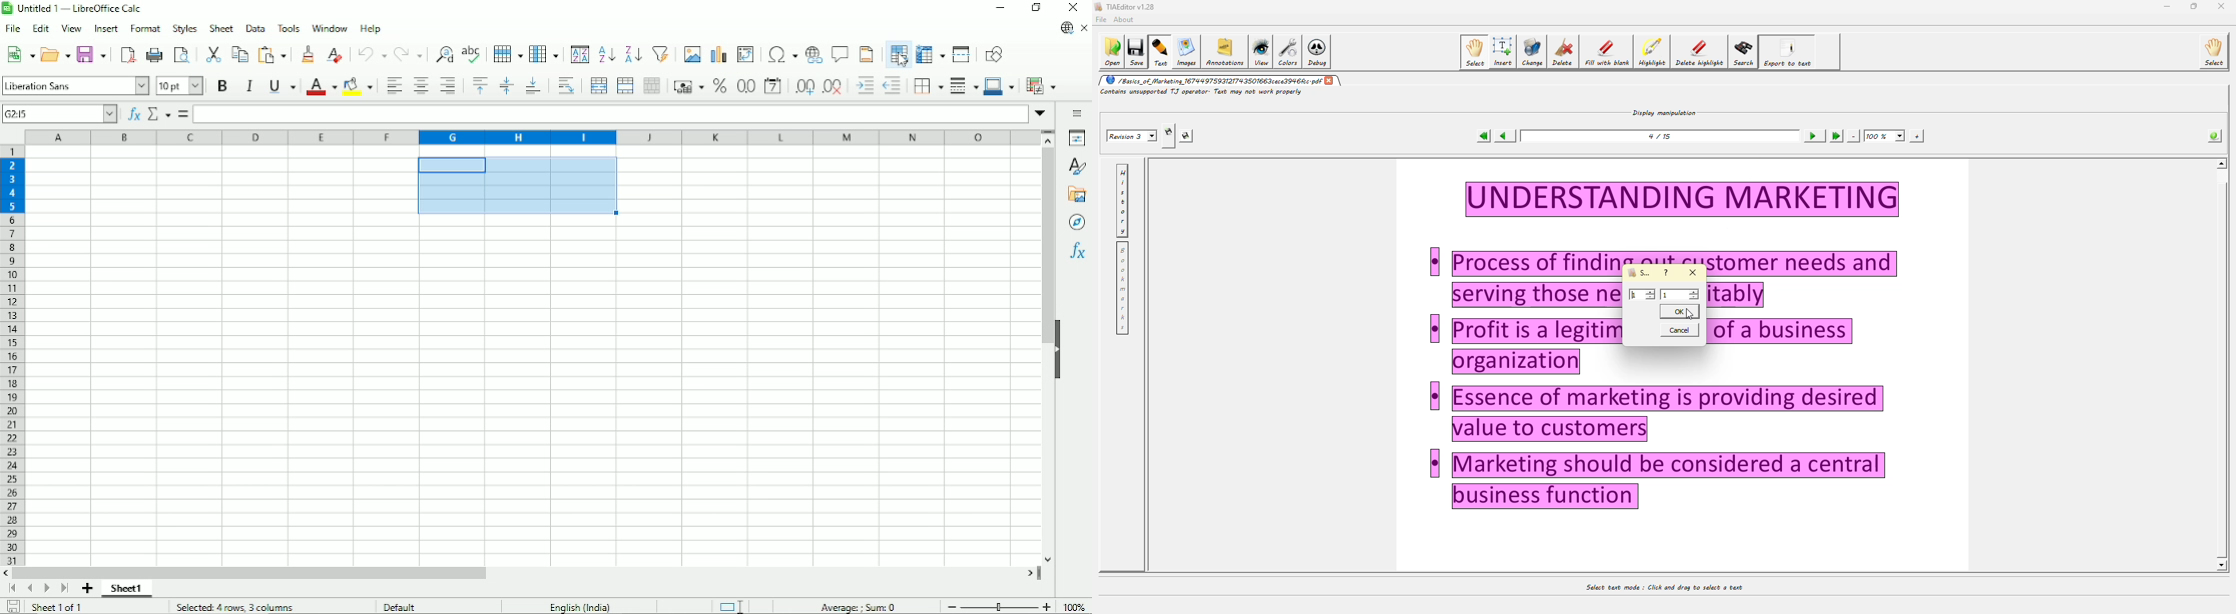  What do you see at coordinates (183, 114) in the screenshot?
I see `Formula` at bounding box center [183, 114].